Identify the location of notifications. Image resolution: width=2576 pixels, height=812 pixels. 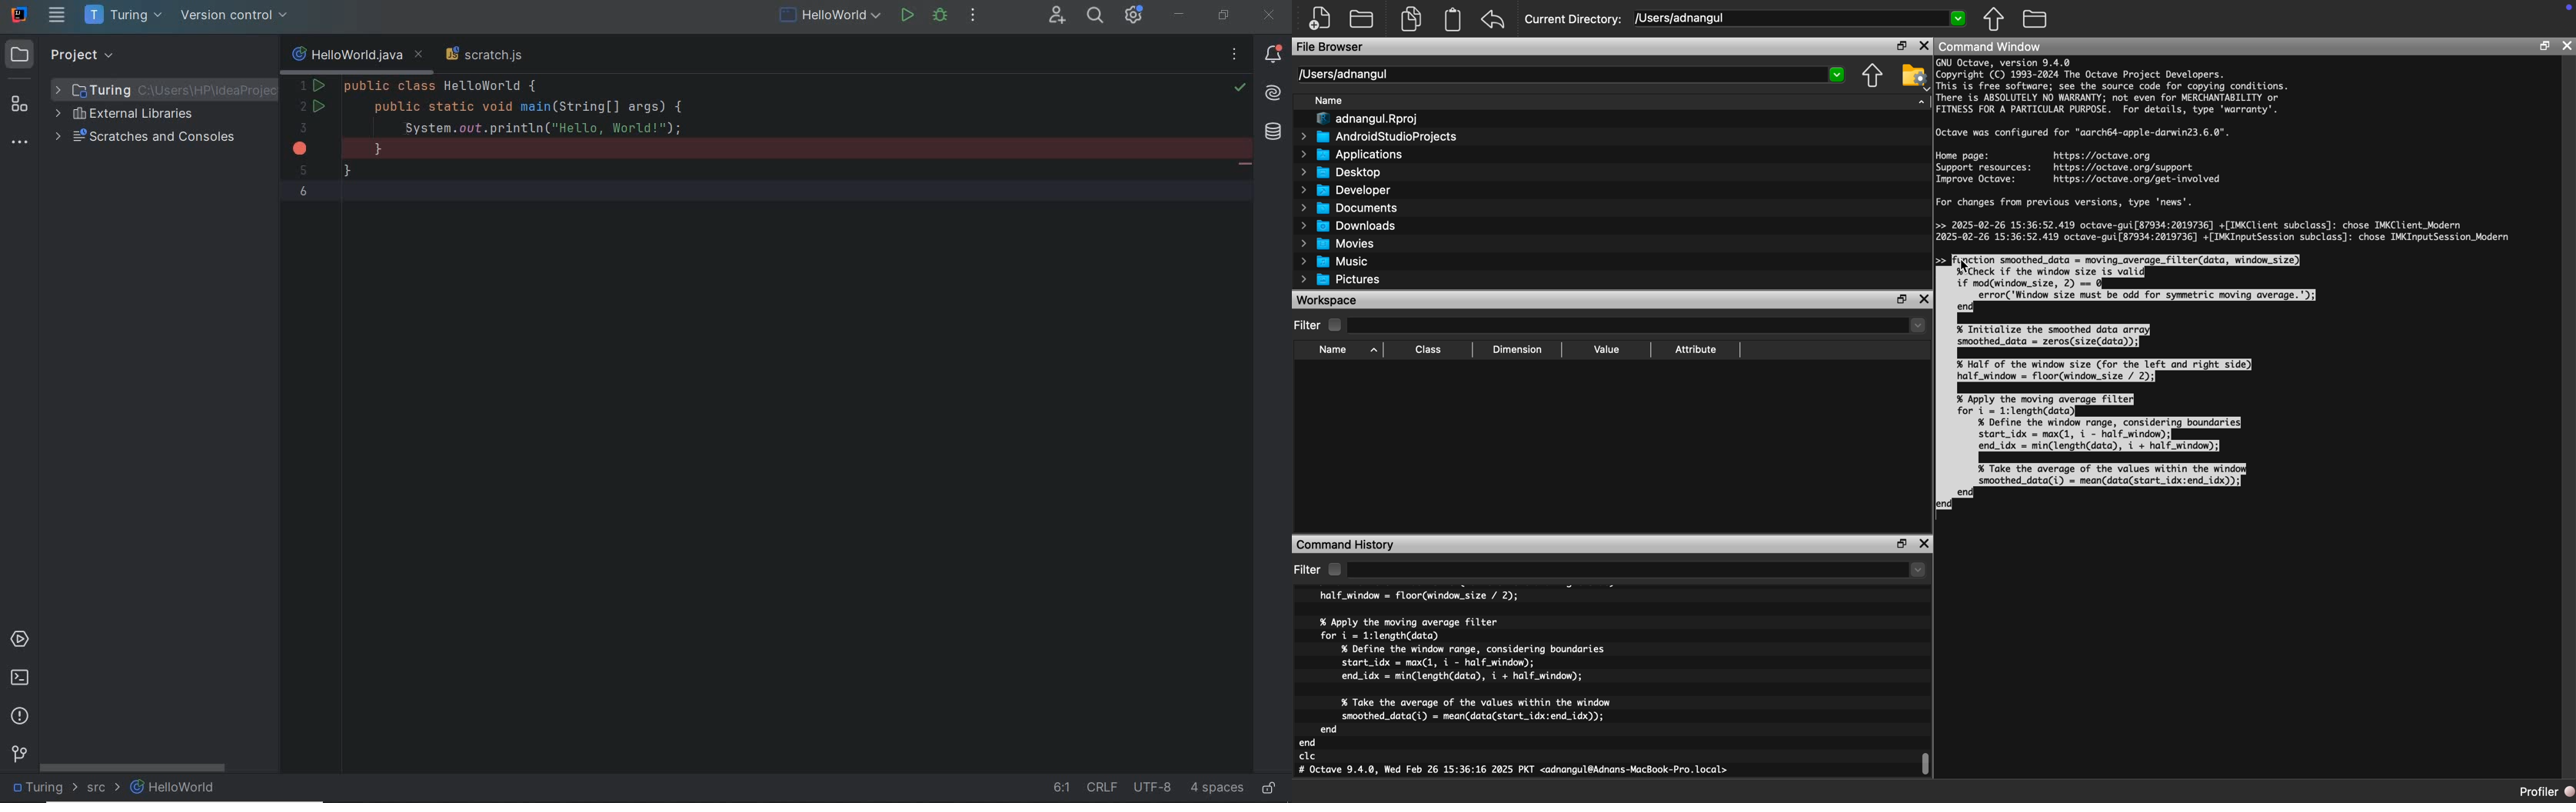
(1273, 54).